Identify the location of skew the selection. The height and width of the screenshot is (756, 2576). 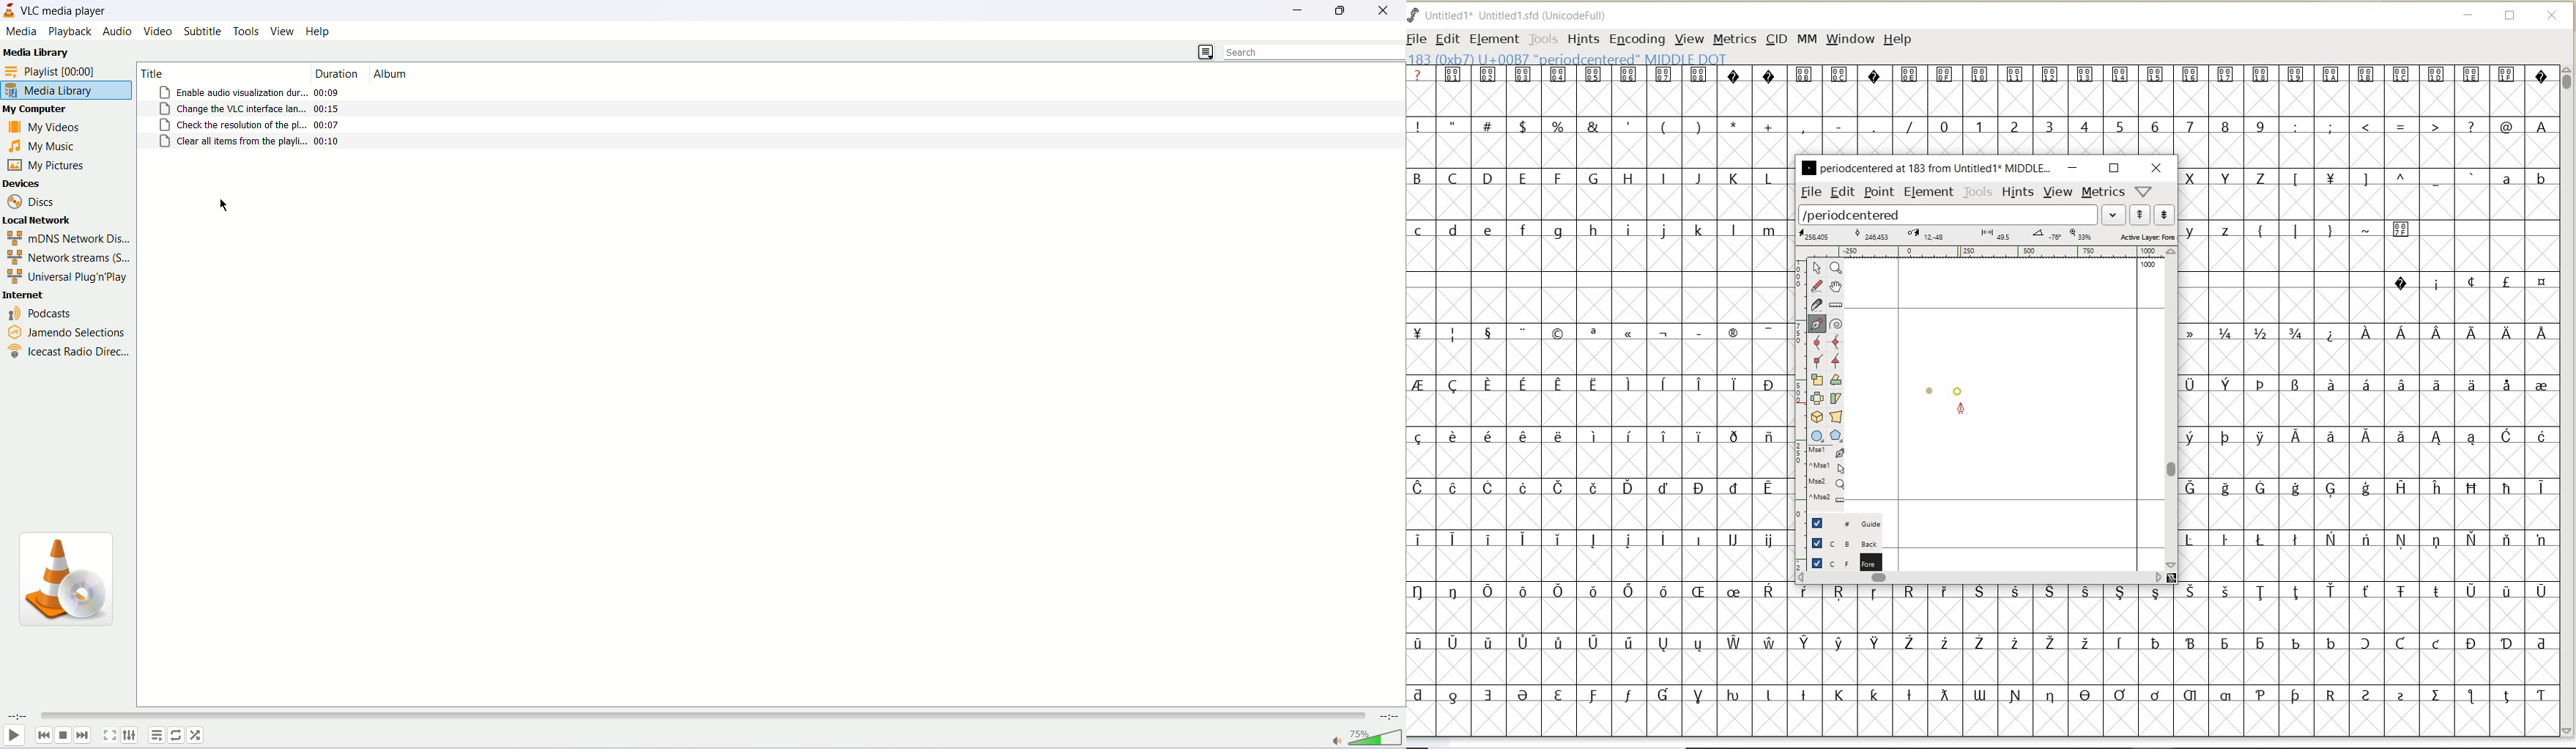
(1836, 397).